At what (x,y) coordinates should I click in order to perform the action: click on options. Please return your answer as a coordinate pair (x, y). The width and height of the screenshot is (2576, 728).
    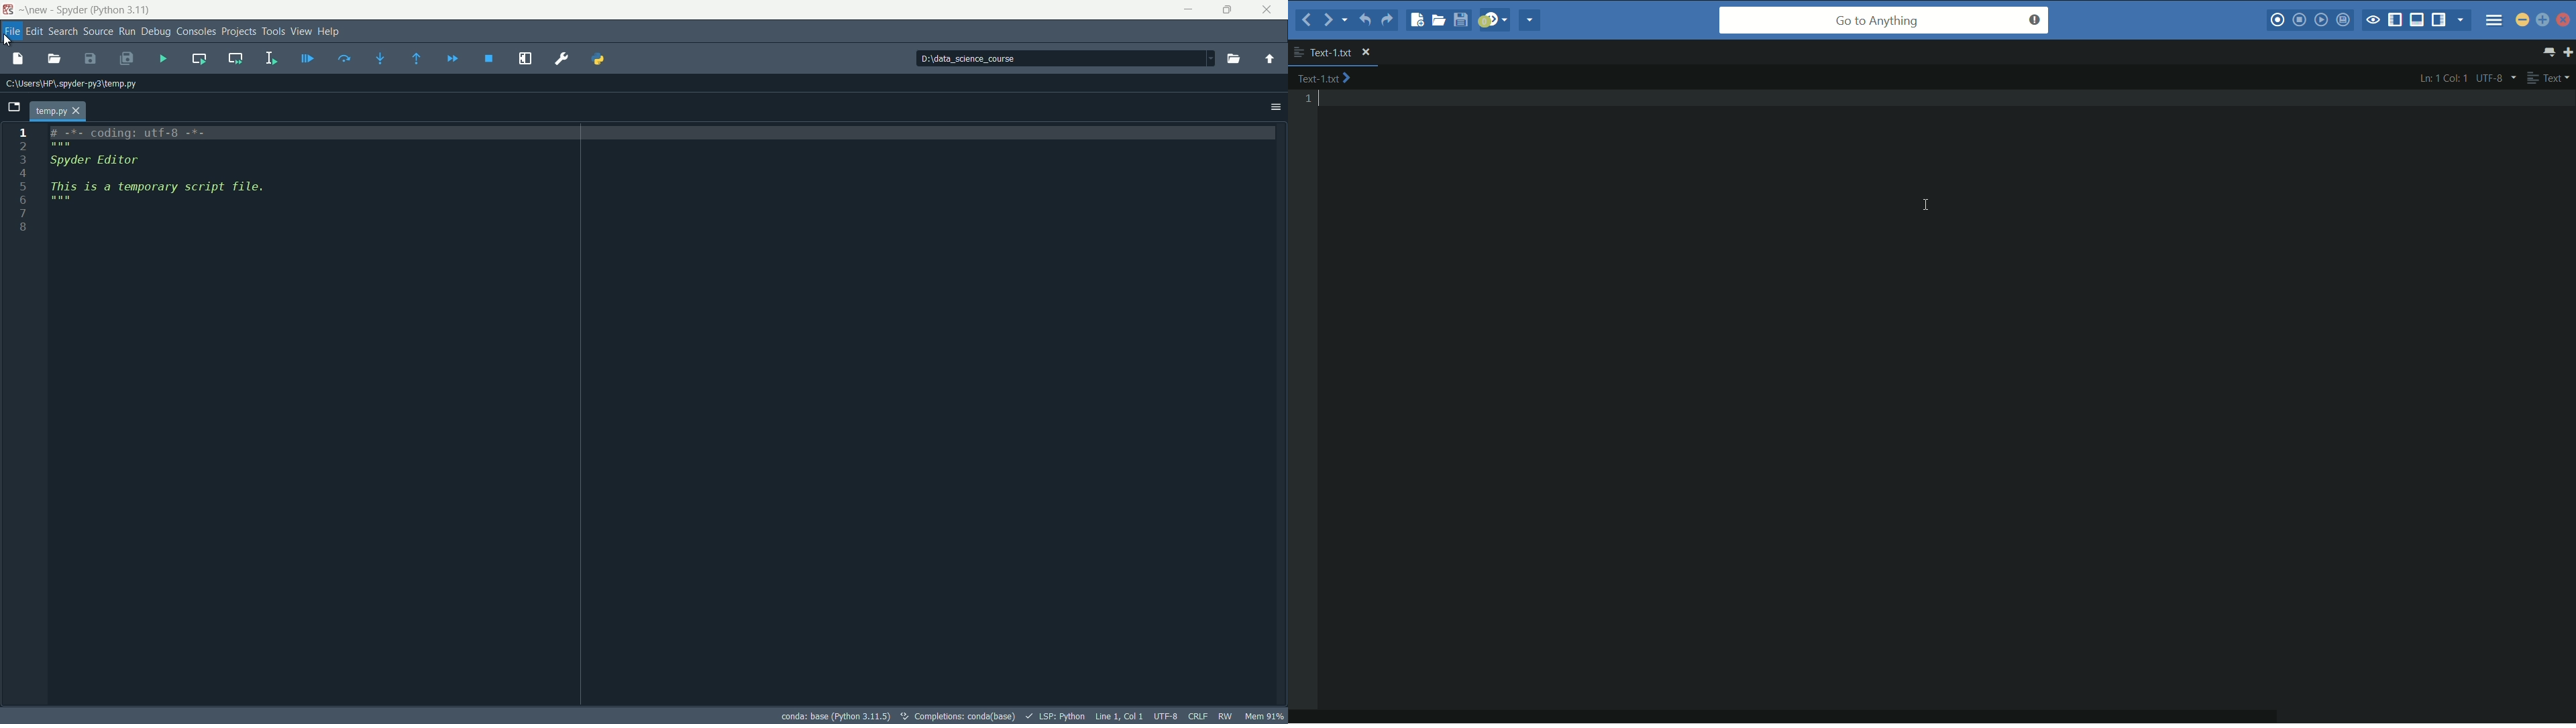
    Looking at the image, I should click on (1275, 107).